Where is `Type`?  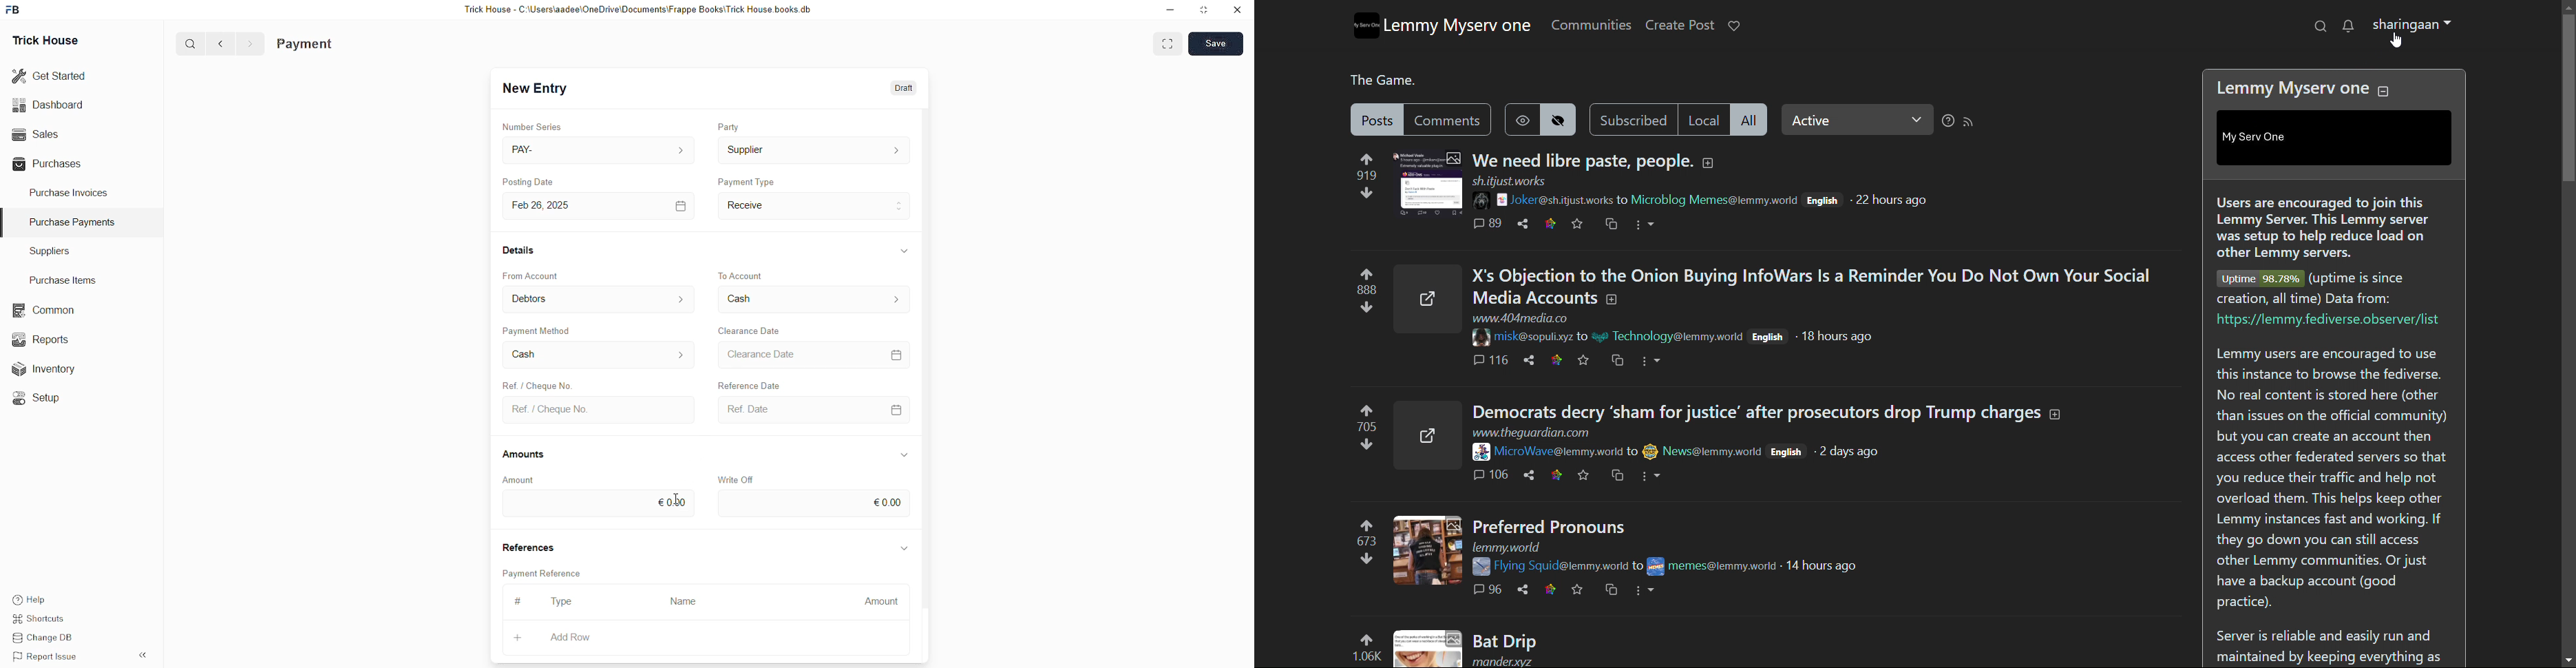 Type is located at coordinates (564, 601).